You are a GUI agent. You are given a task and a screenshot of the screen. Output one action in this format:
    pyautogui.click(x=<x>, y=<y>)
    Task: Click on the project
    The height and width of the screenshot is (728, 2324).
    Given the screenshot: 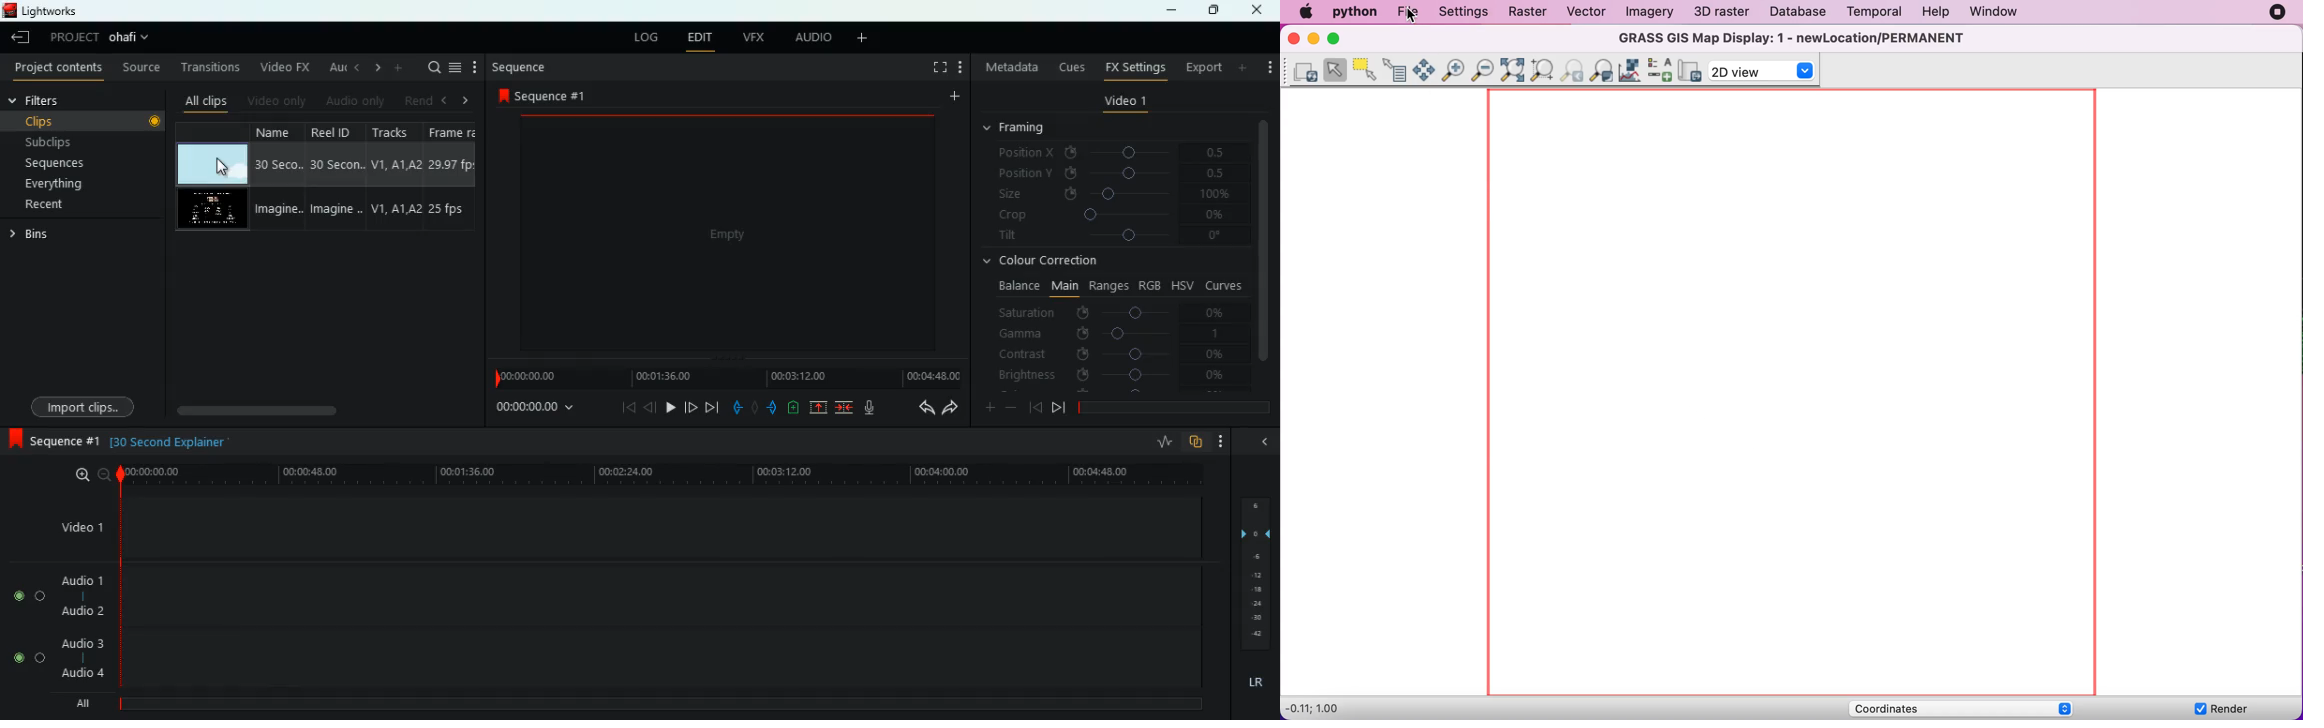 What is the action you would take?
    pyautogui.click(x=102, y=37)
    